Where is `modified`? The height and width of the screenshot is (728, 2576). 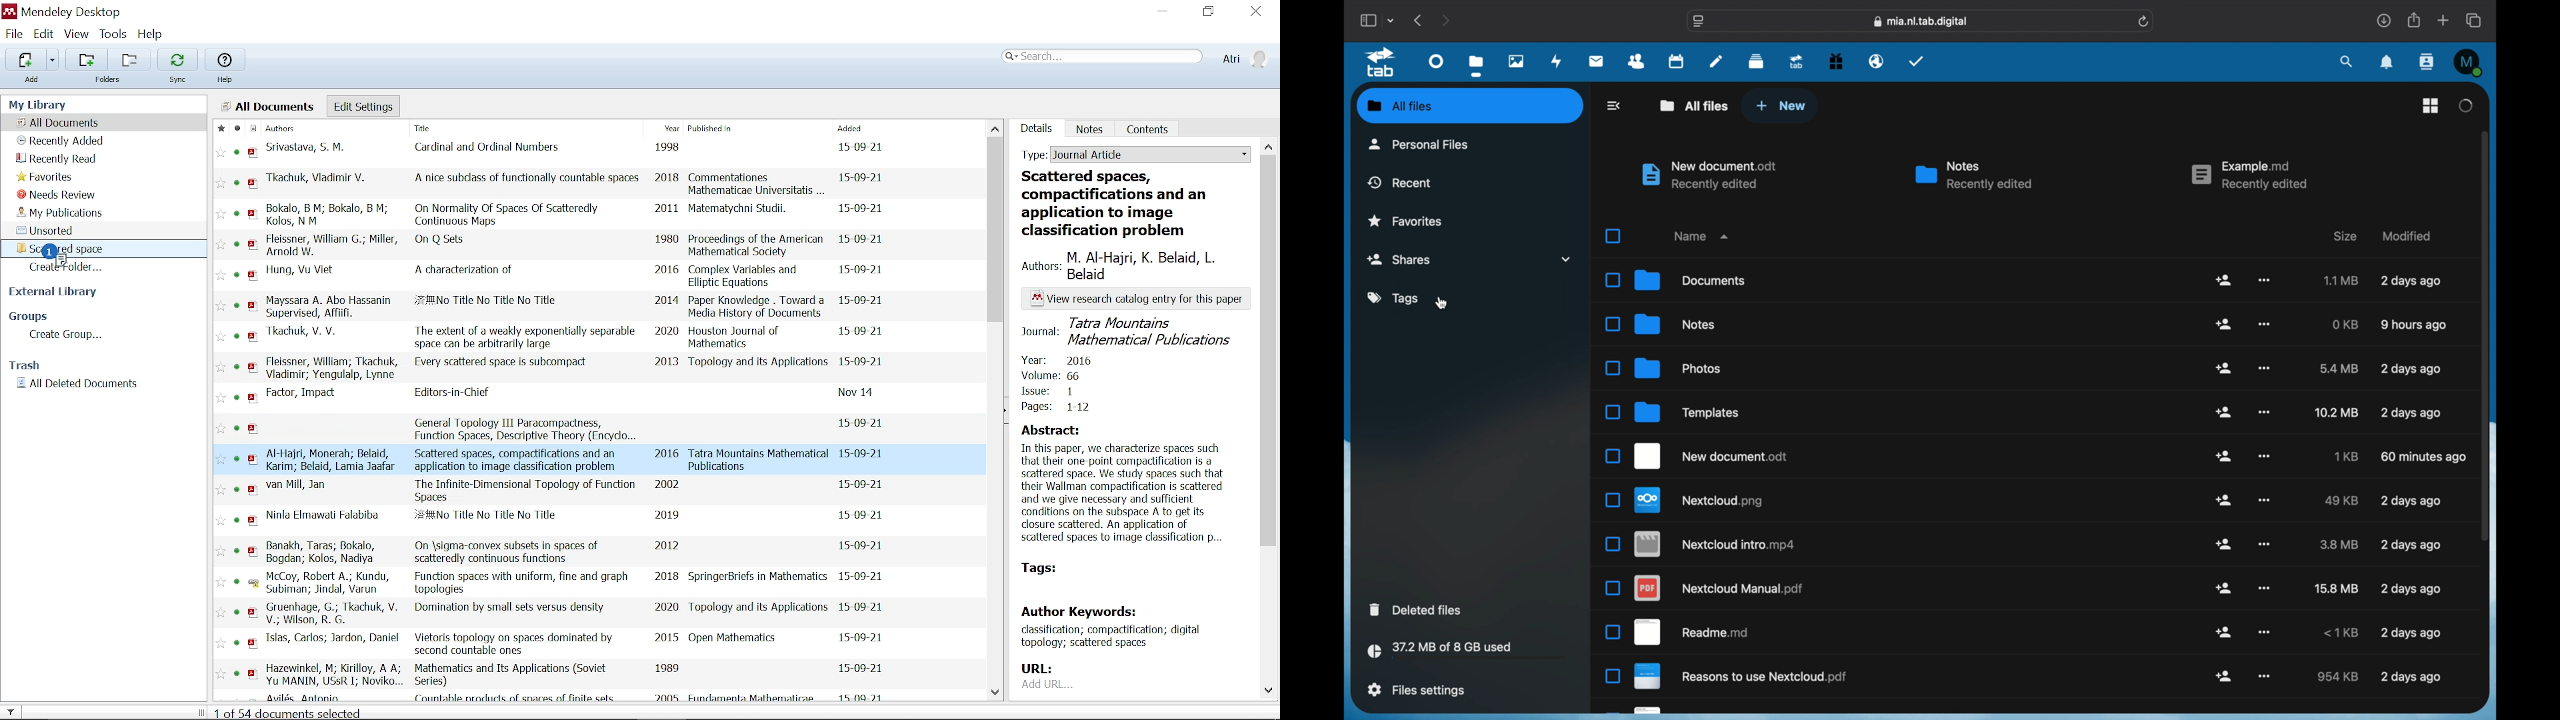 modified is located at coordinates (2413, 325).